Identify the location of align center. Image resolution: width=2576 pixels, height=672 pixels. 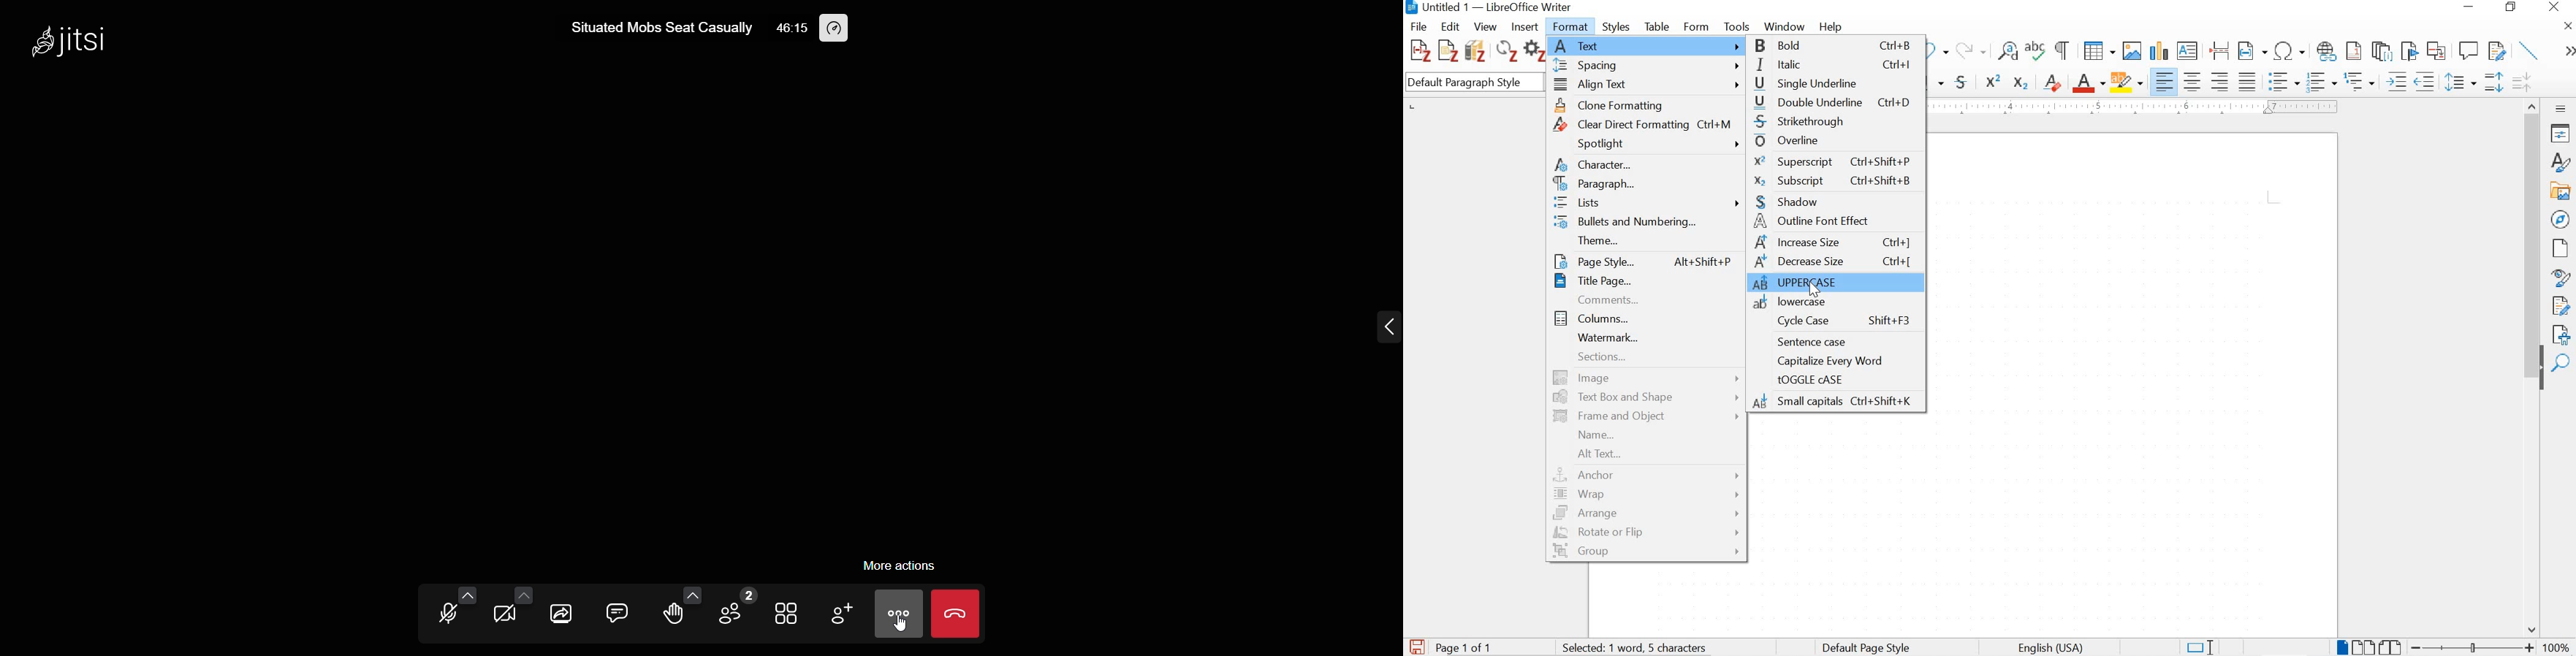
(2193, 81).